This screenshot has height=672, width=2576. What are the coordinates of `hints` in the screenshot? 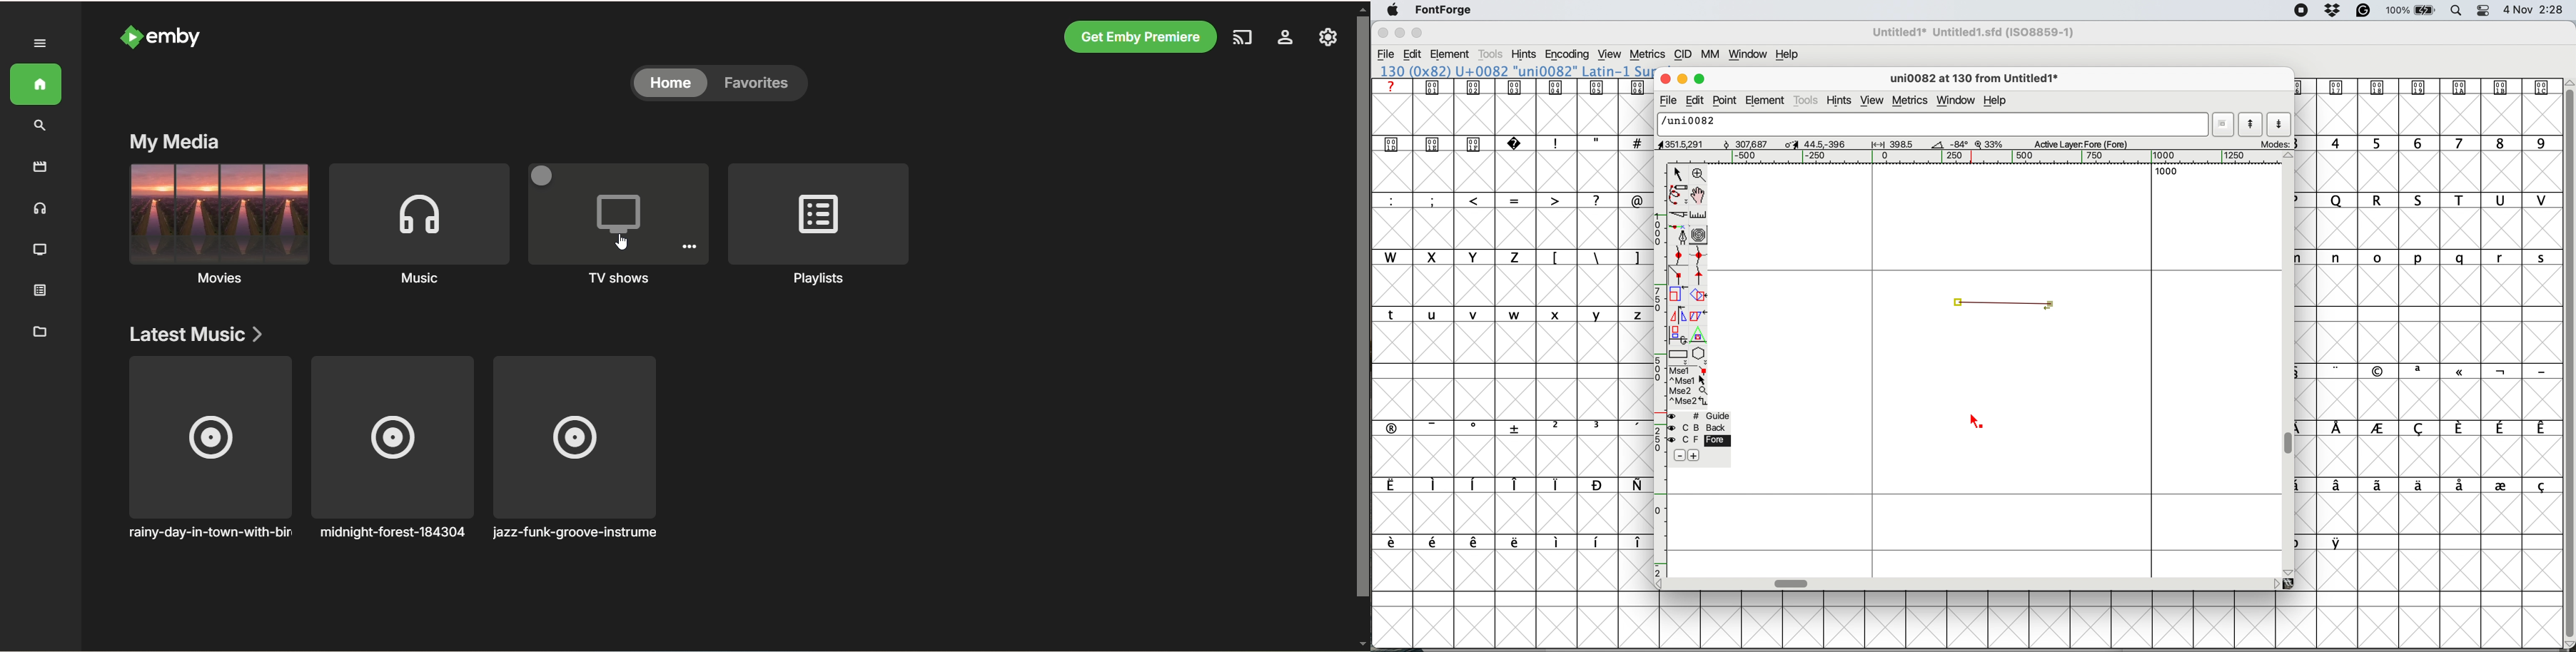 It's located at (1840, 101).